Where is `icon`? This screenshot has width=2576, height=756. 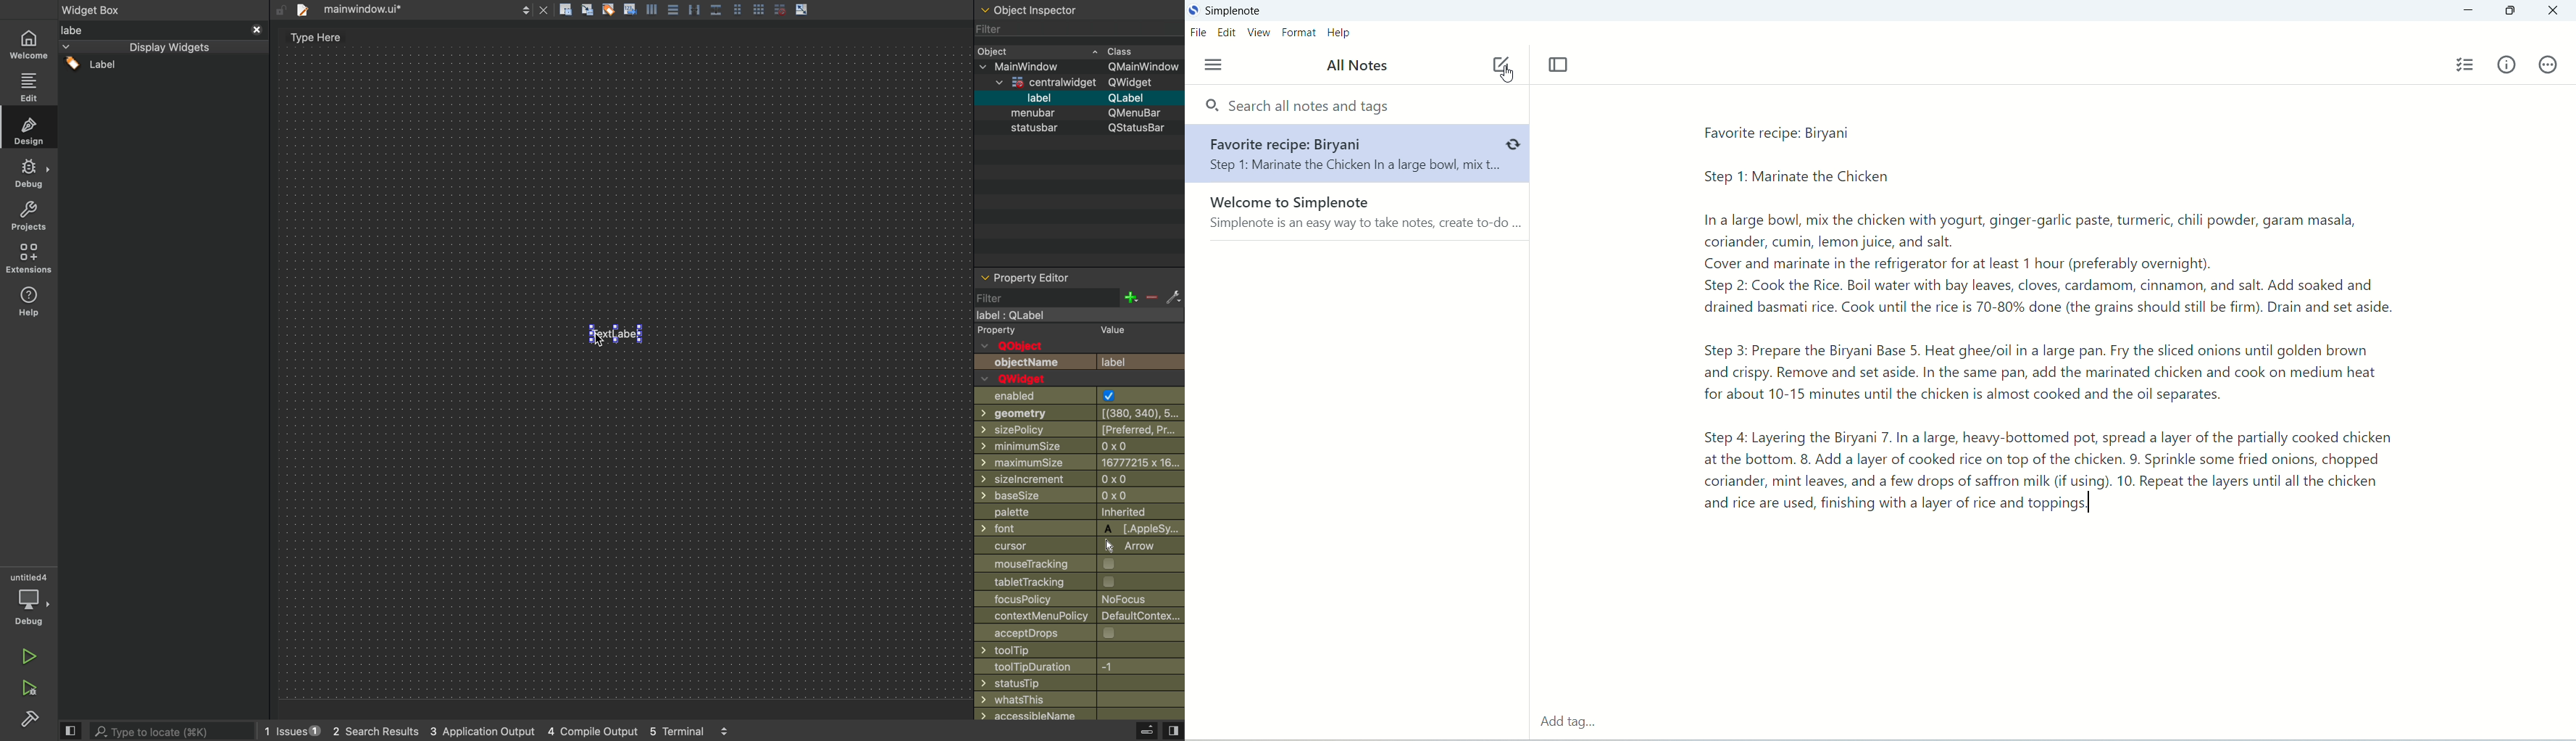 icon is located at coordinates (589, 10).